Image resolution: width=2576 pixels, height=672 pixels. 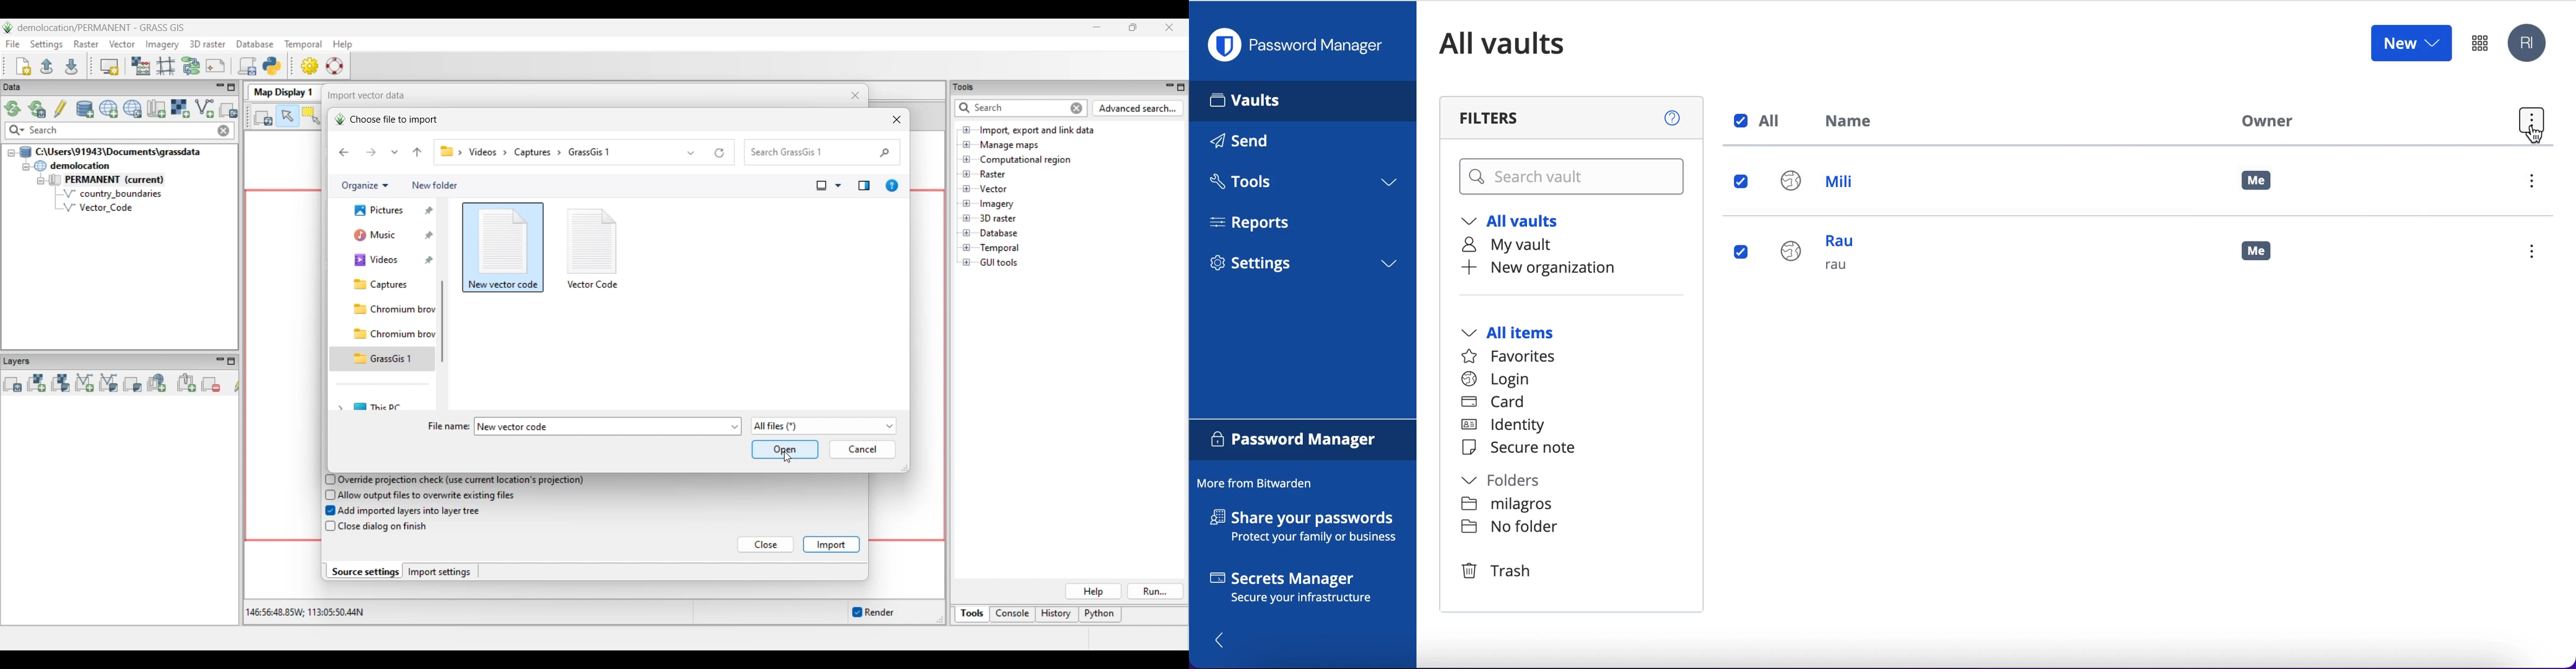 I want to click on all vaults, so click(x=1518, y=43).